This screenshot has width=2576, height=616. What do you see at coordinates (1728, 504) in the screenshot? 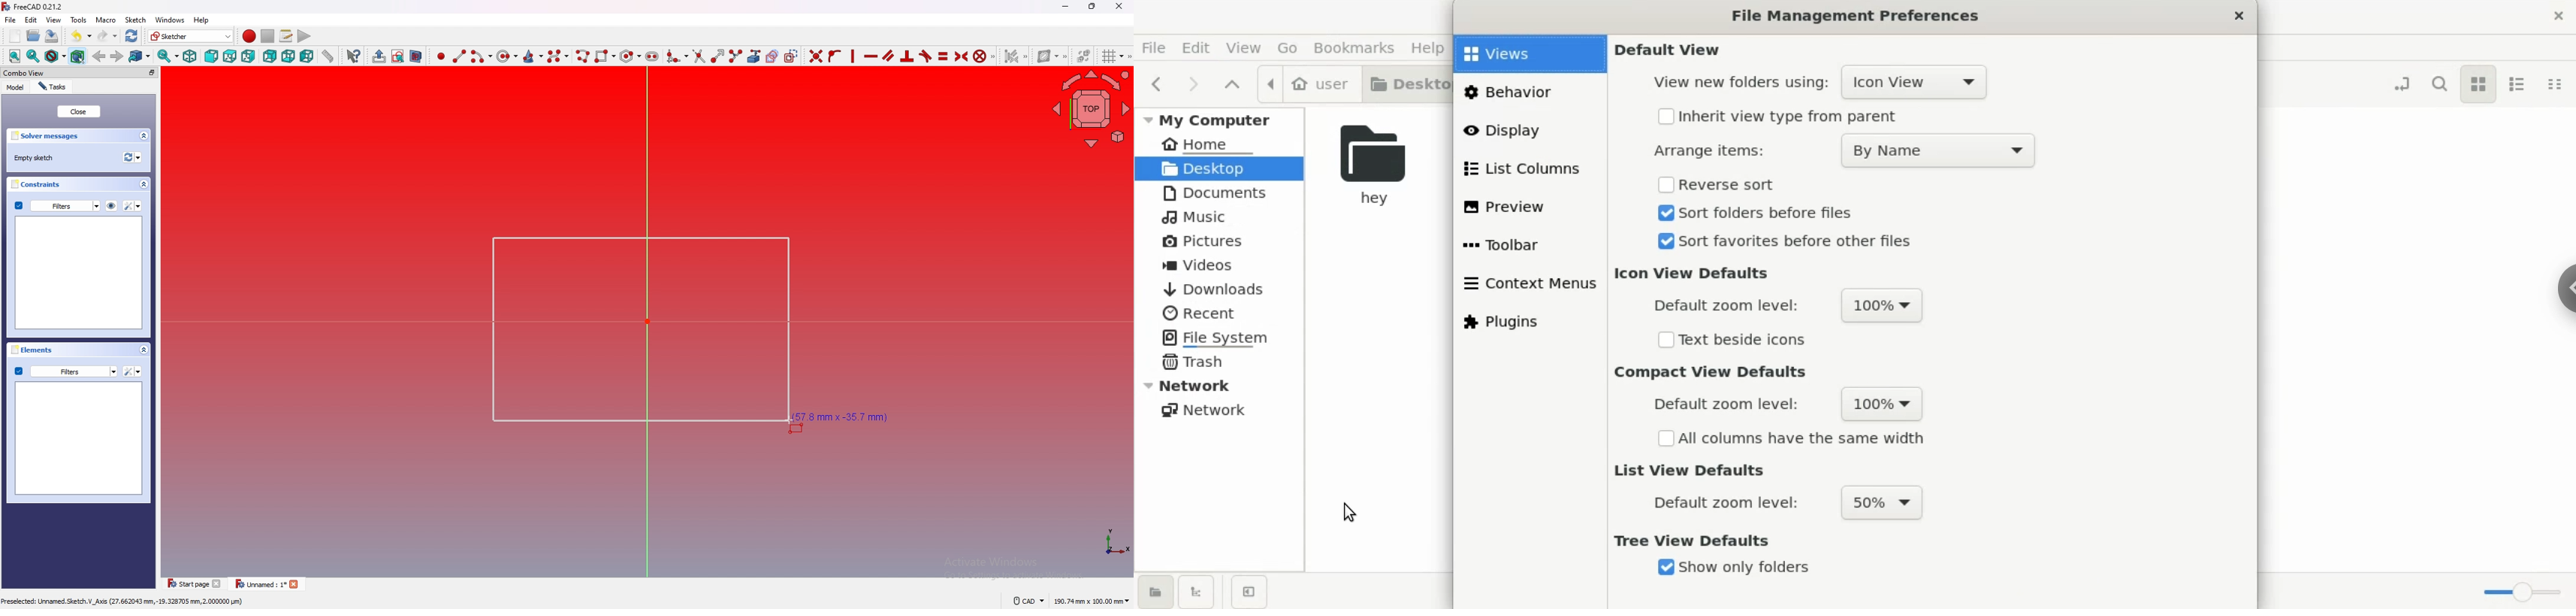
I see `default zoom level` at bounding box center [1728, 504].